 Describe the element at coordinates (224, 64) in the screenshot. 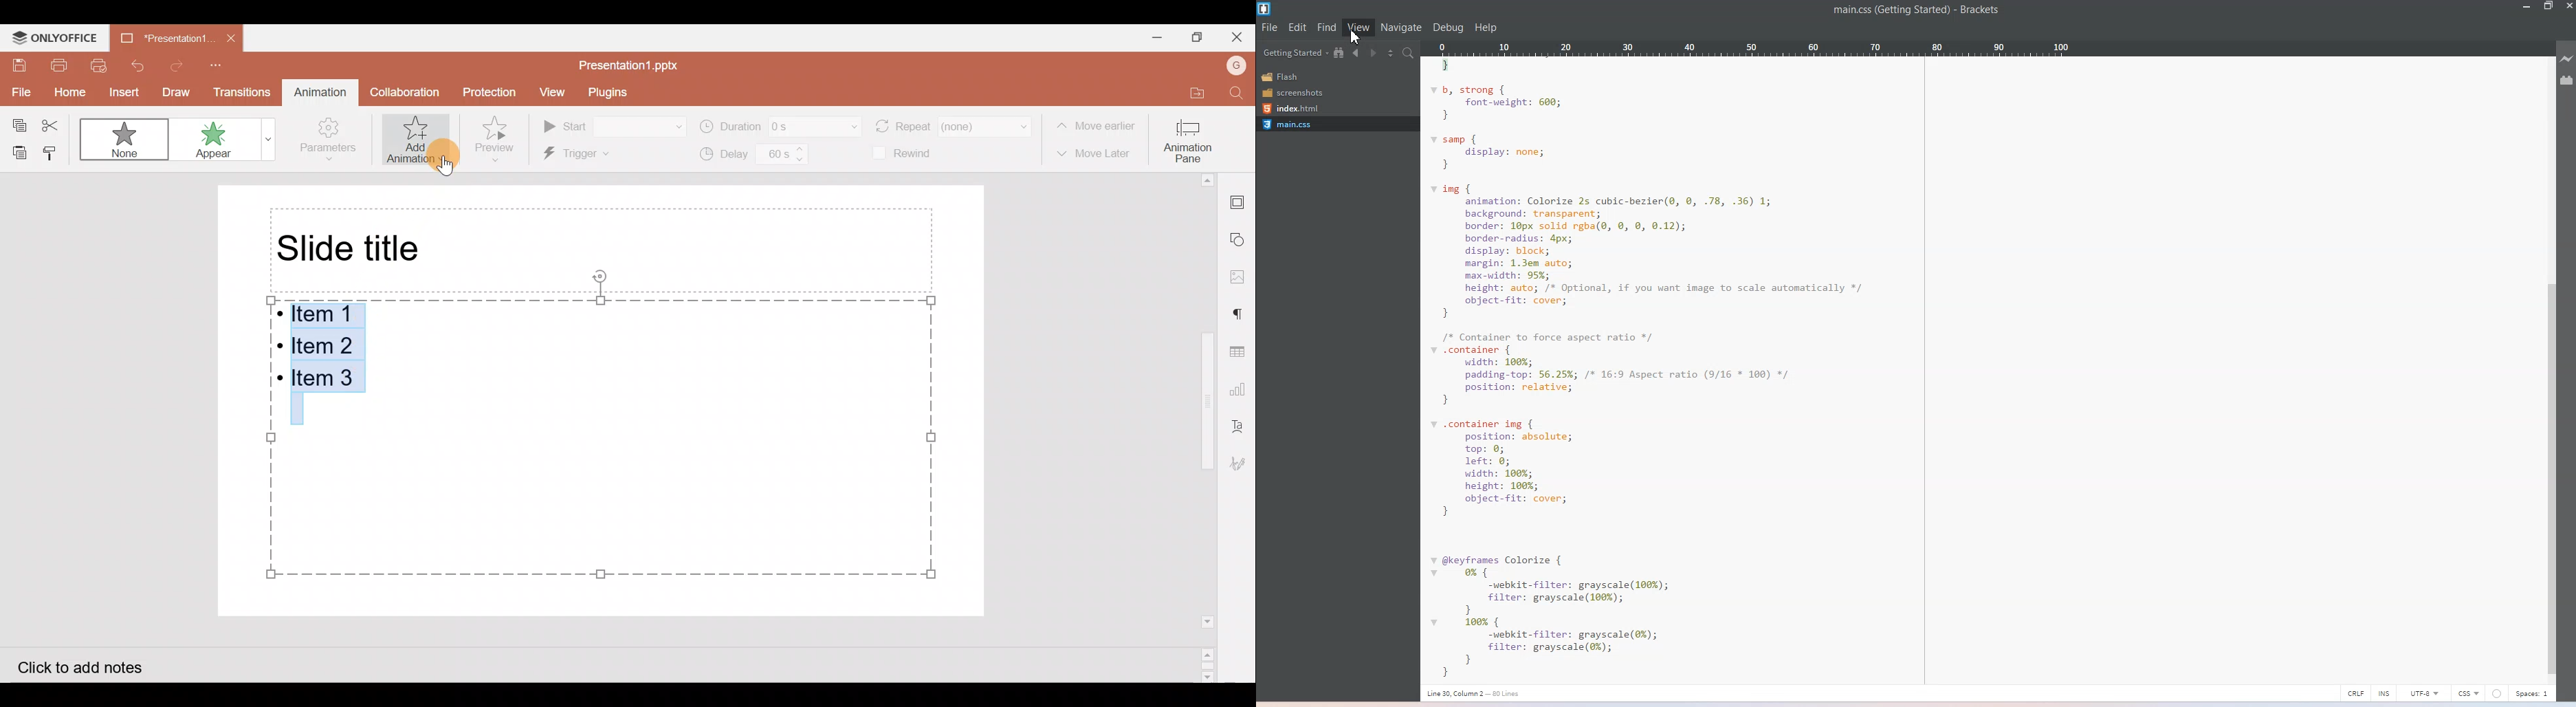

I see `Customize quick access toolbar` at that location.